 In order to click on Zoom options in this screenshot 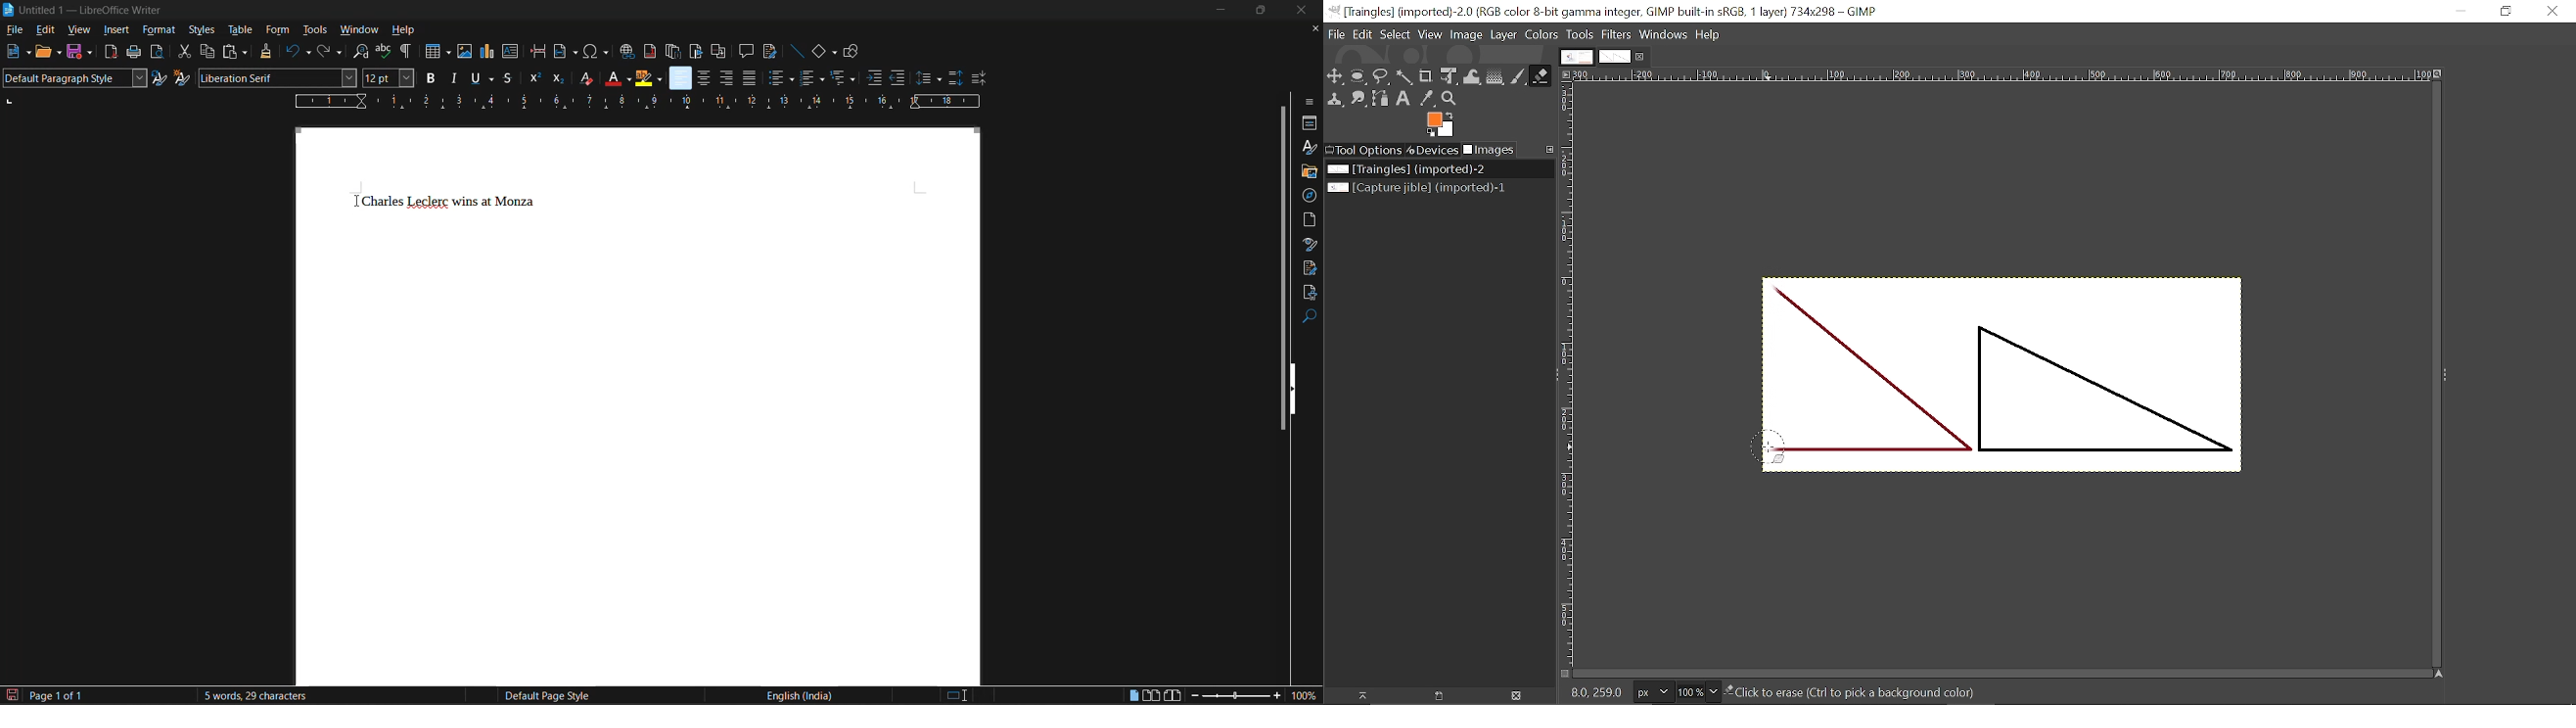, I will do `click(1713, 691)`.